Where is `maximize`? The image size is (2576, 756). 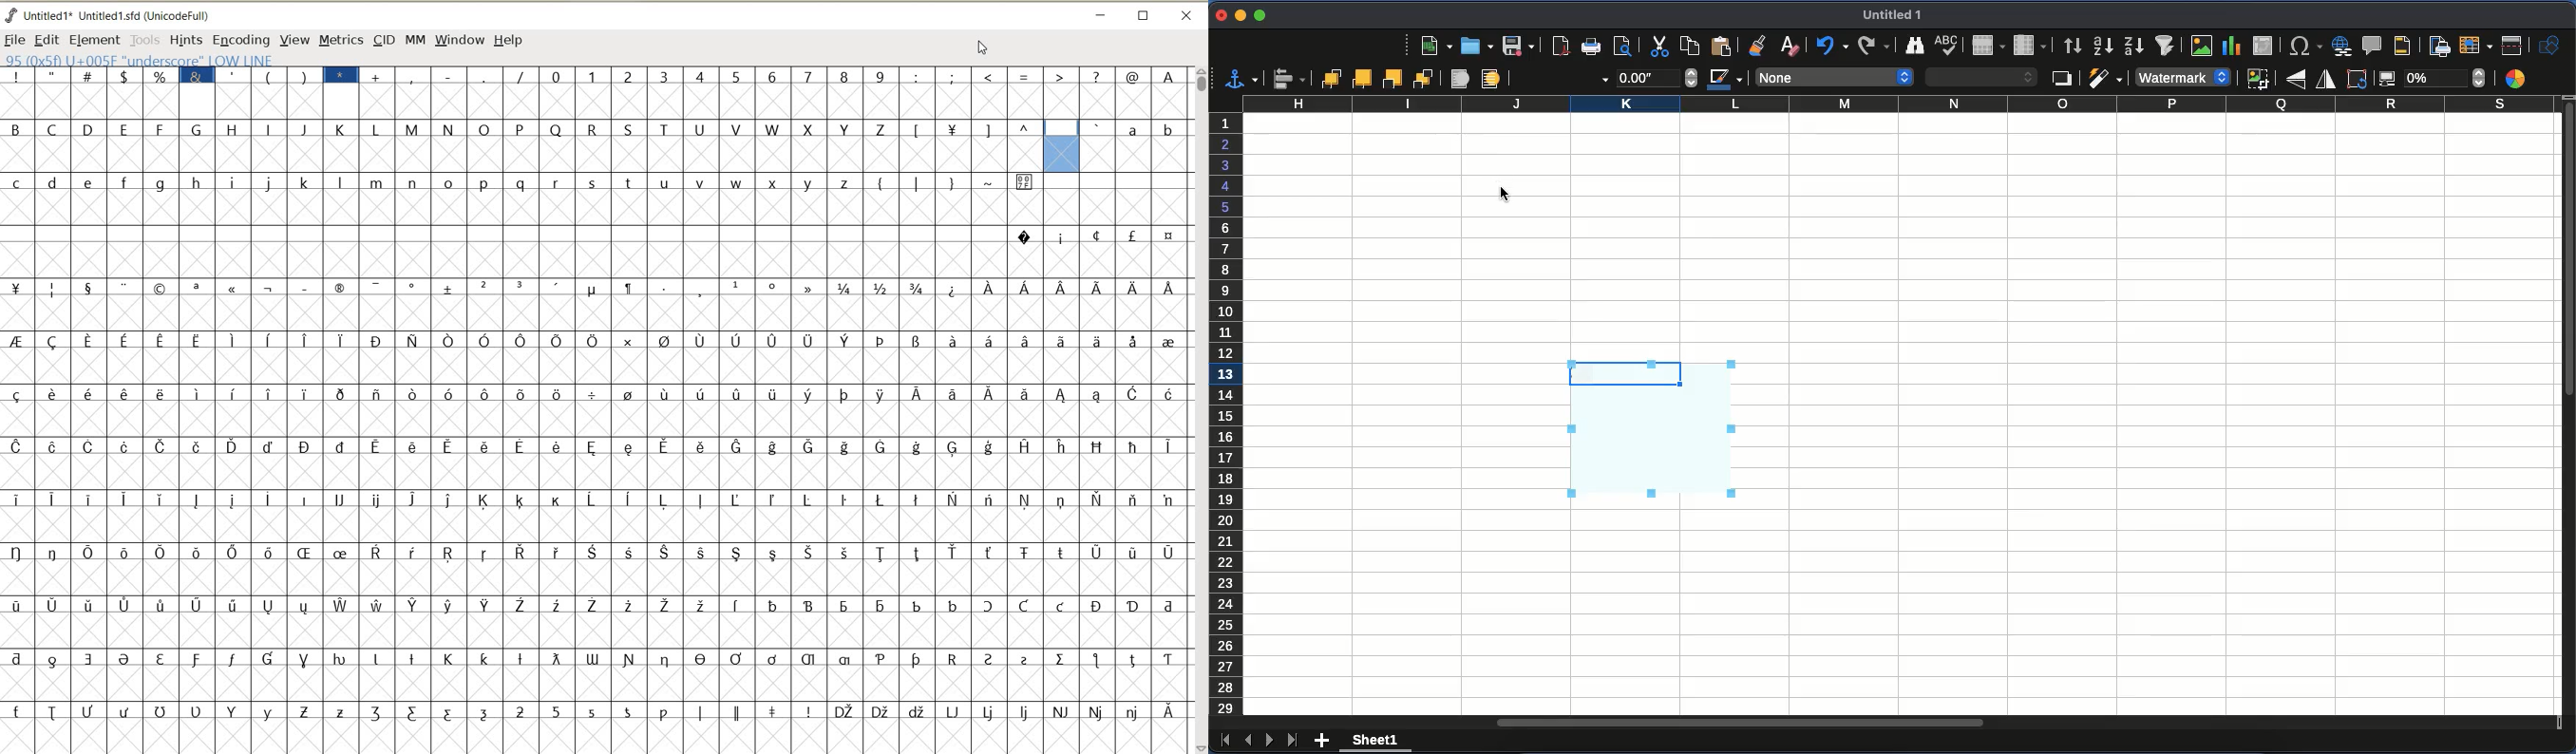 maximize is located at coordinates (1258, 16).